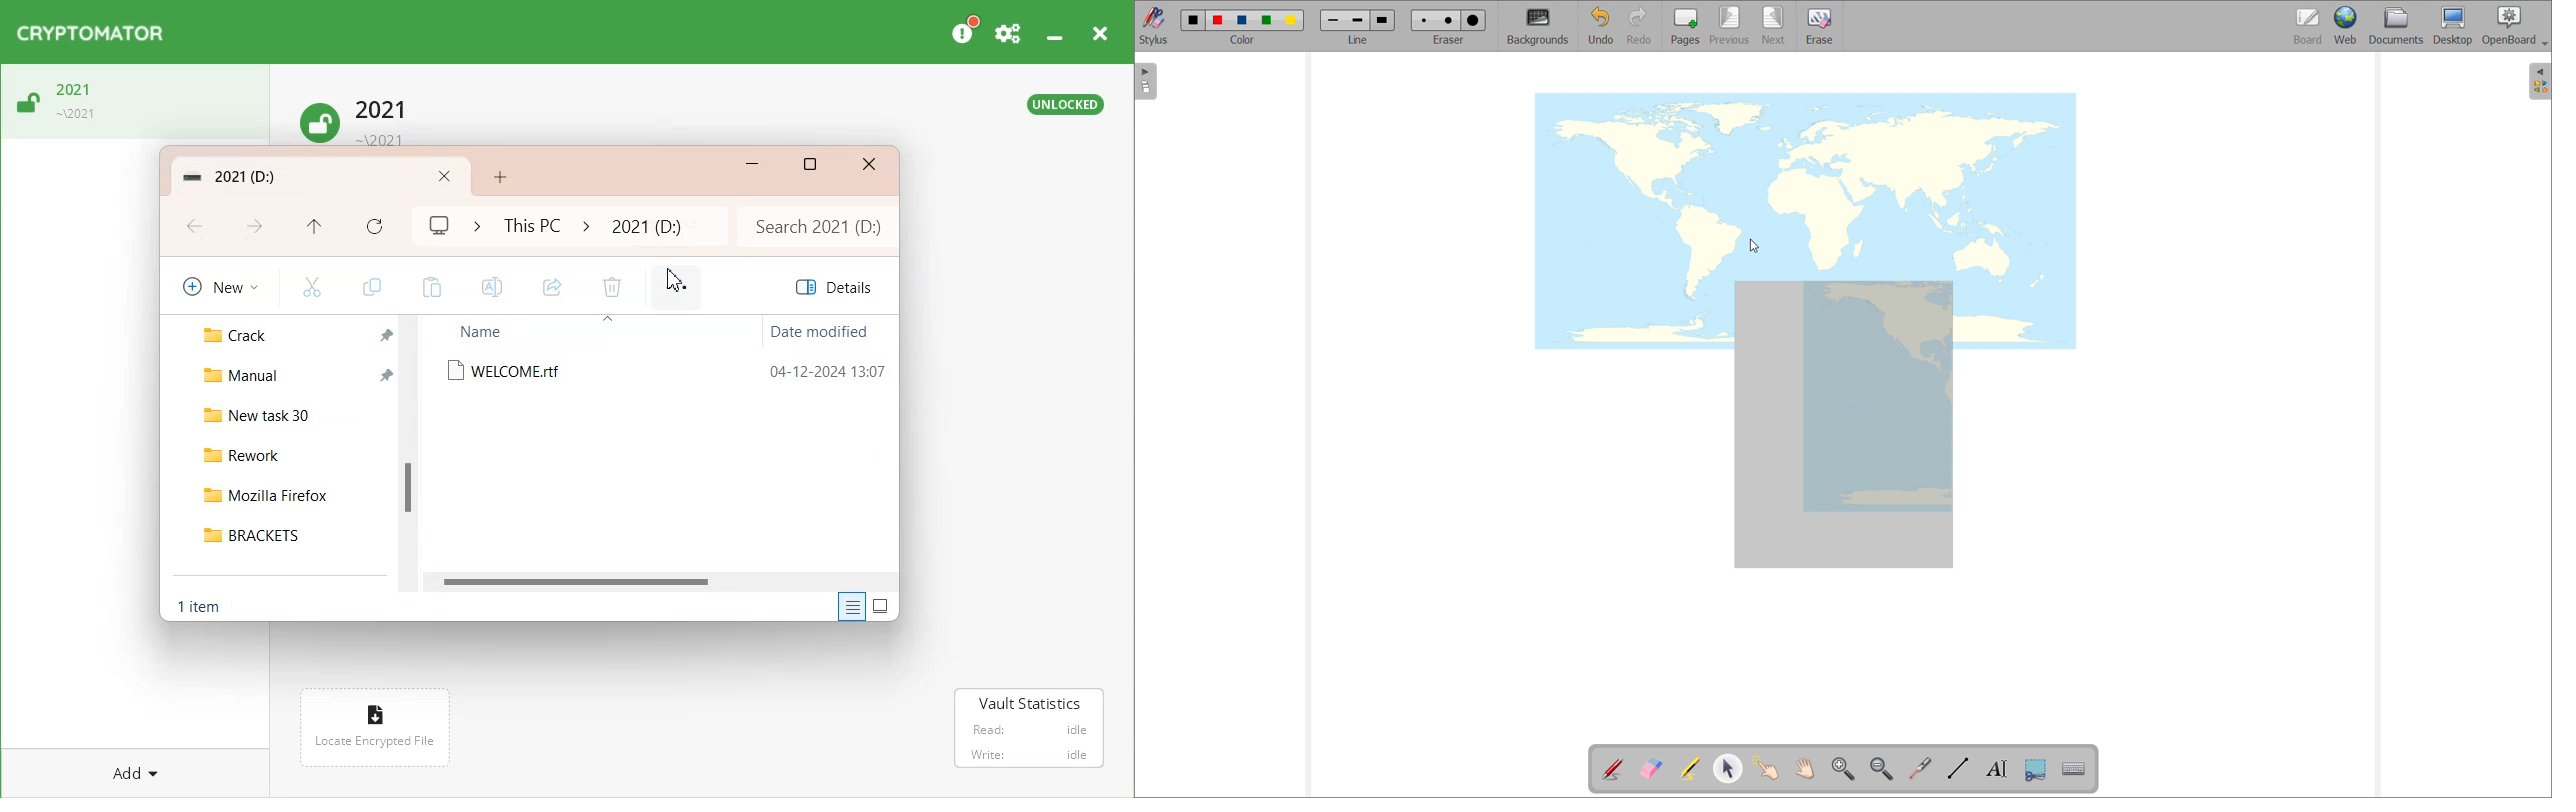 The width and height of the screenshot is (2576, 812). I want to click on Add, so click(135, 772).